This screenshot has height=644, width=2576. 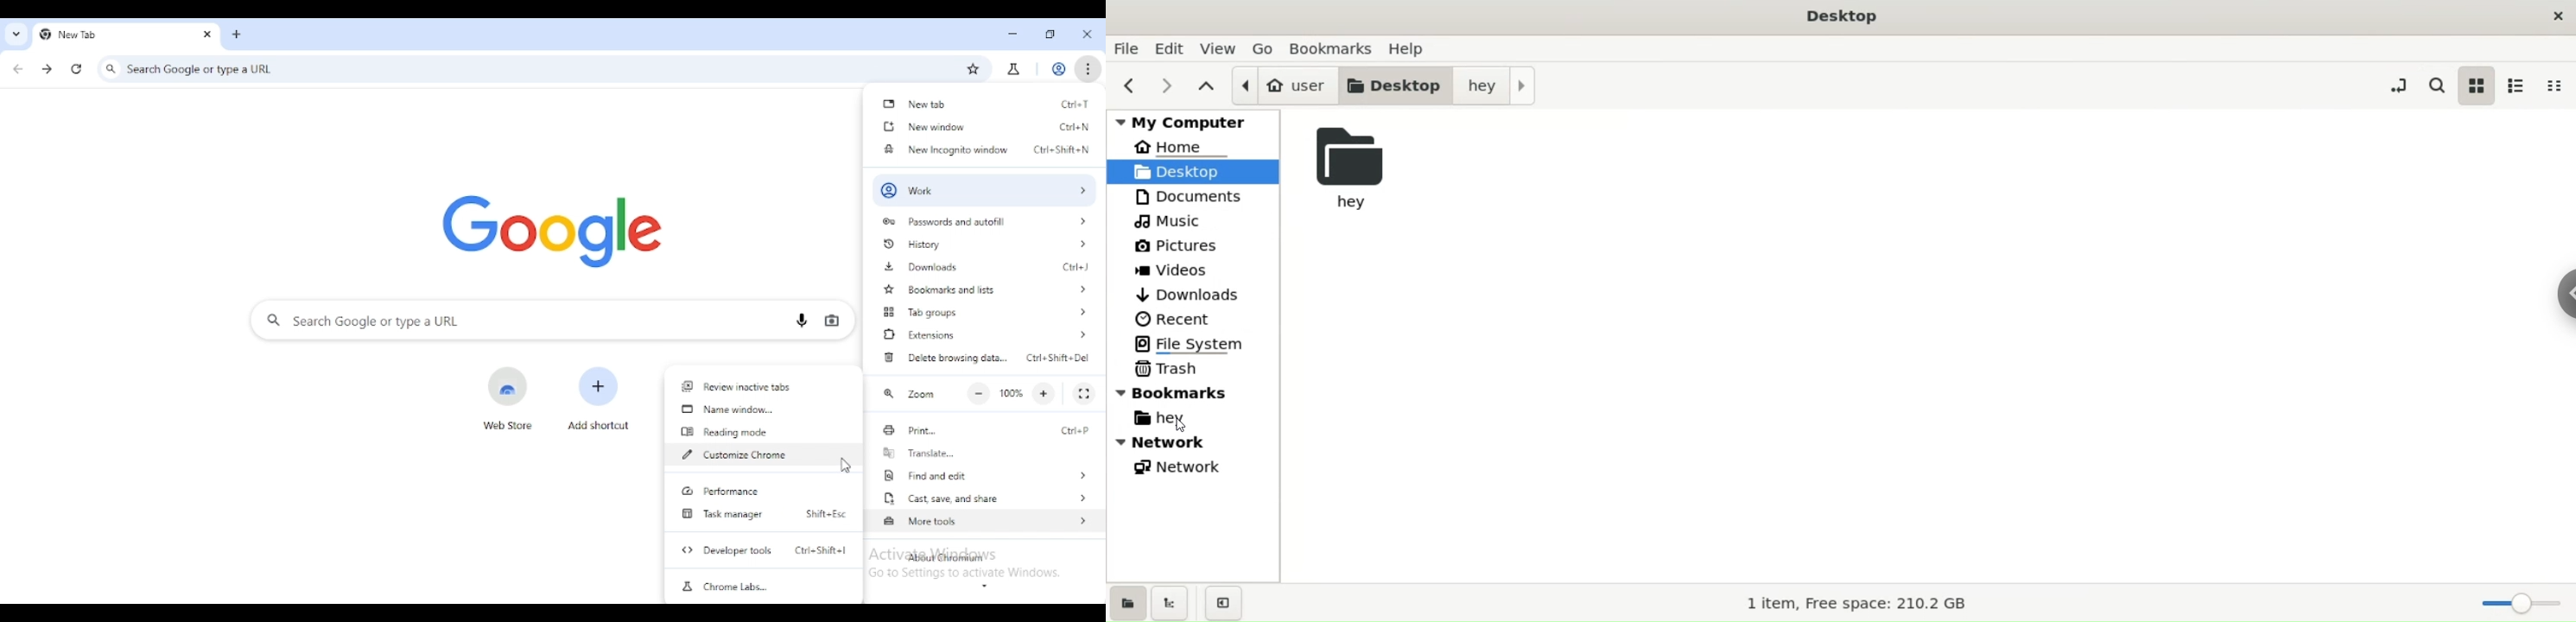 What do you see at coordinates (1177, 319) in the screenshot?
I see `recent` at bounding box center [1177, 319].